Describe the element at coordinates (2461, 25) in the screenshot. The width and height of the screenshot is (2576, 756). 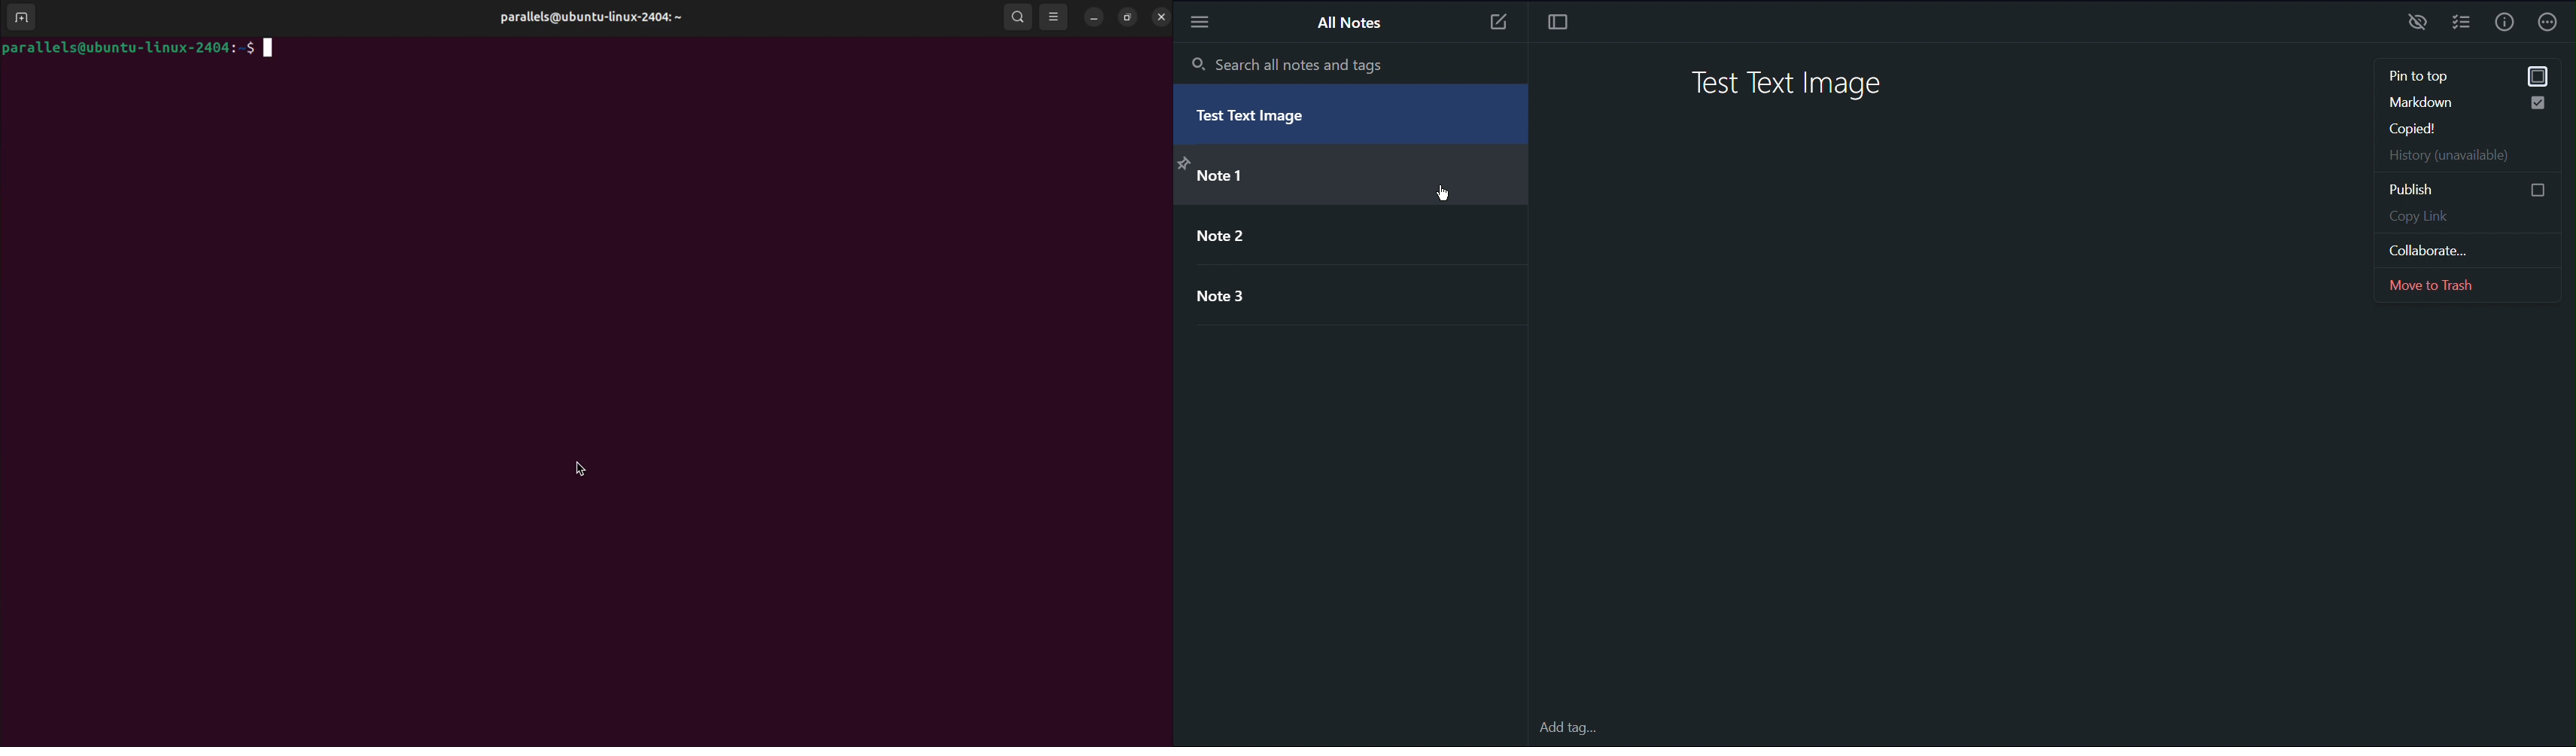
I see `Checklist` at that location.